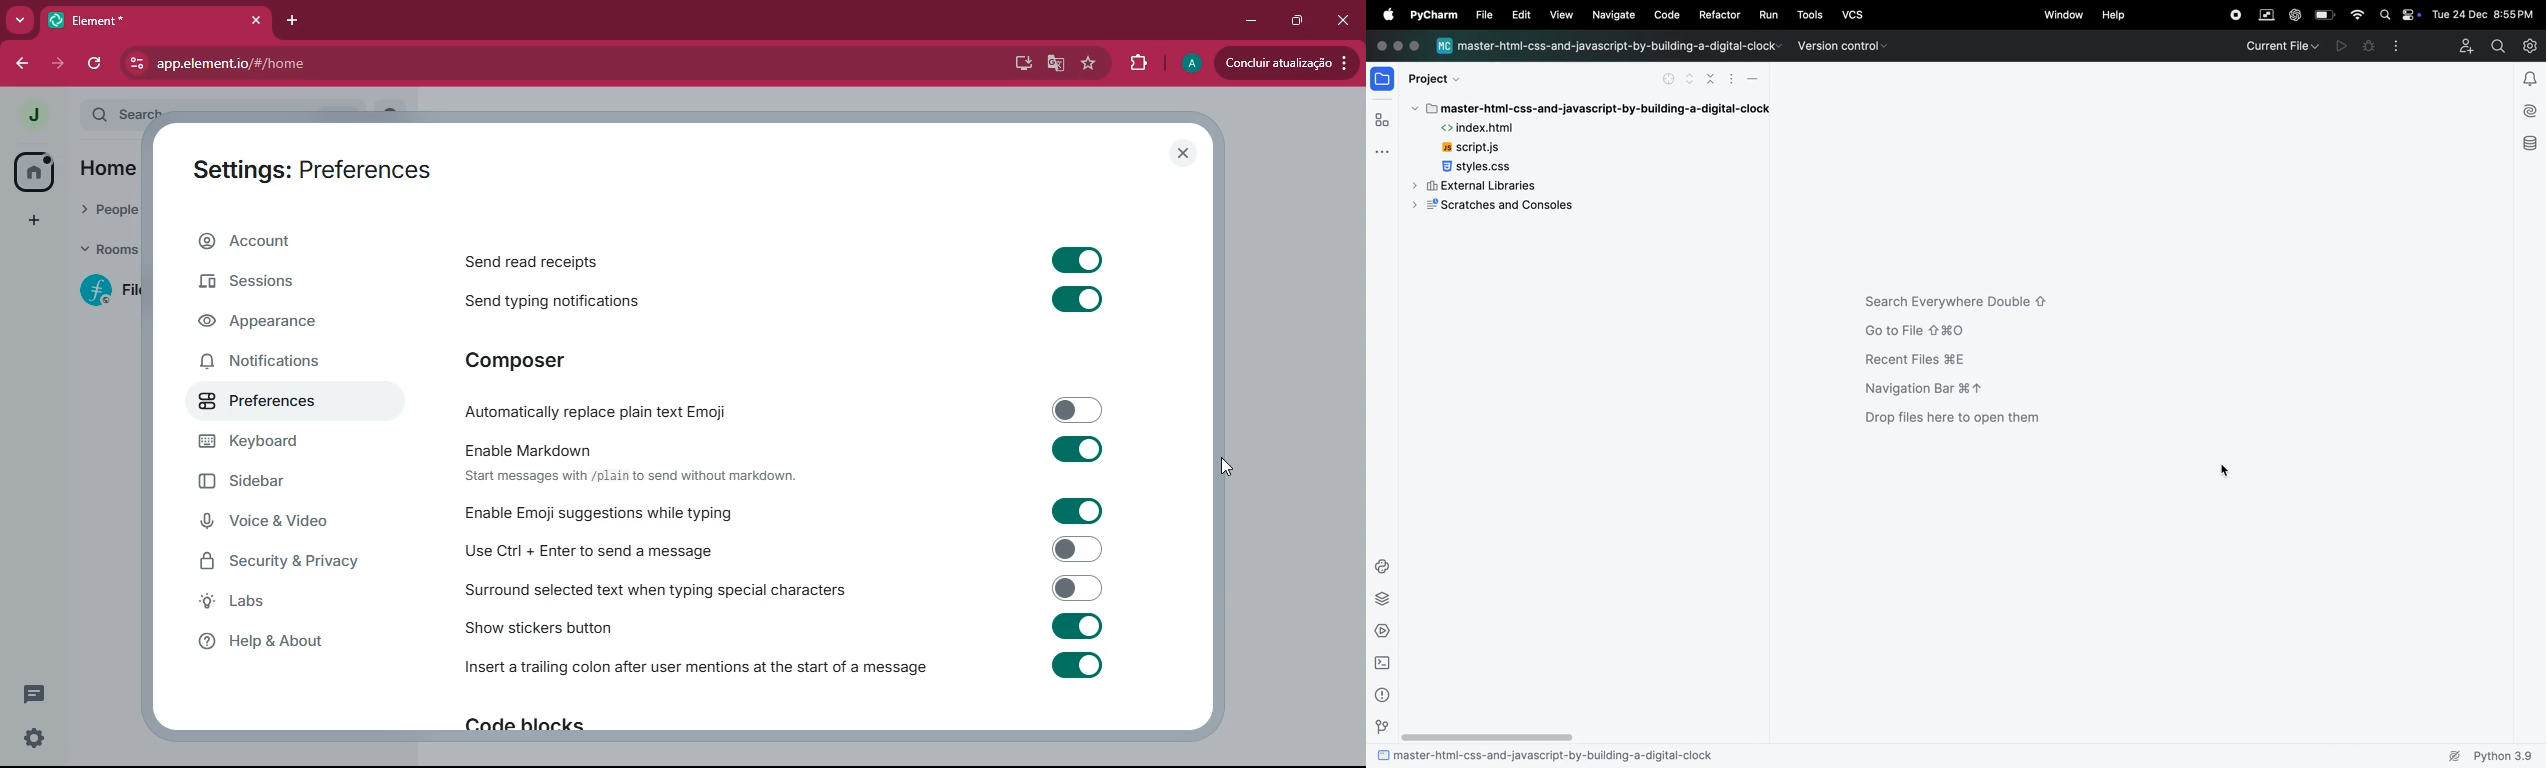  I want to click on file, so click(1481, 14).